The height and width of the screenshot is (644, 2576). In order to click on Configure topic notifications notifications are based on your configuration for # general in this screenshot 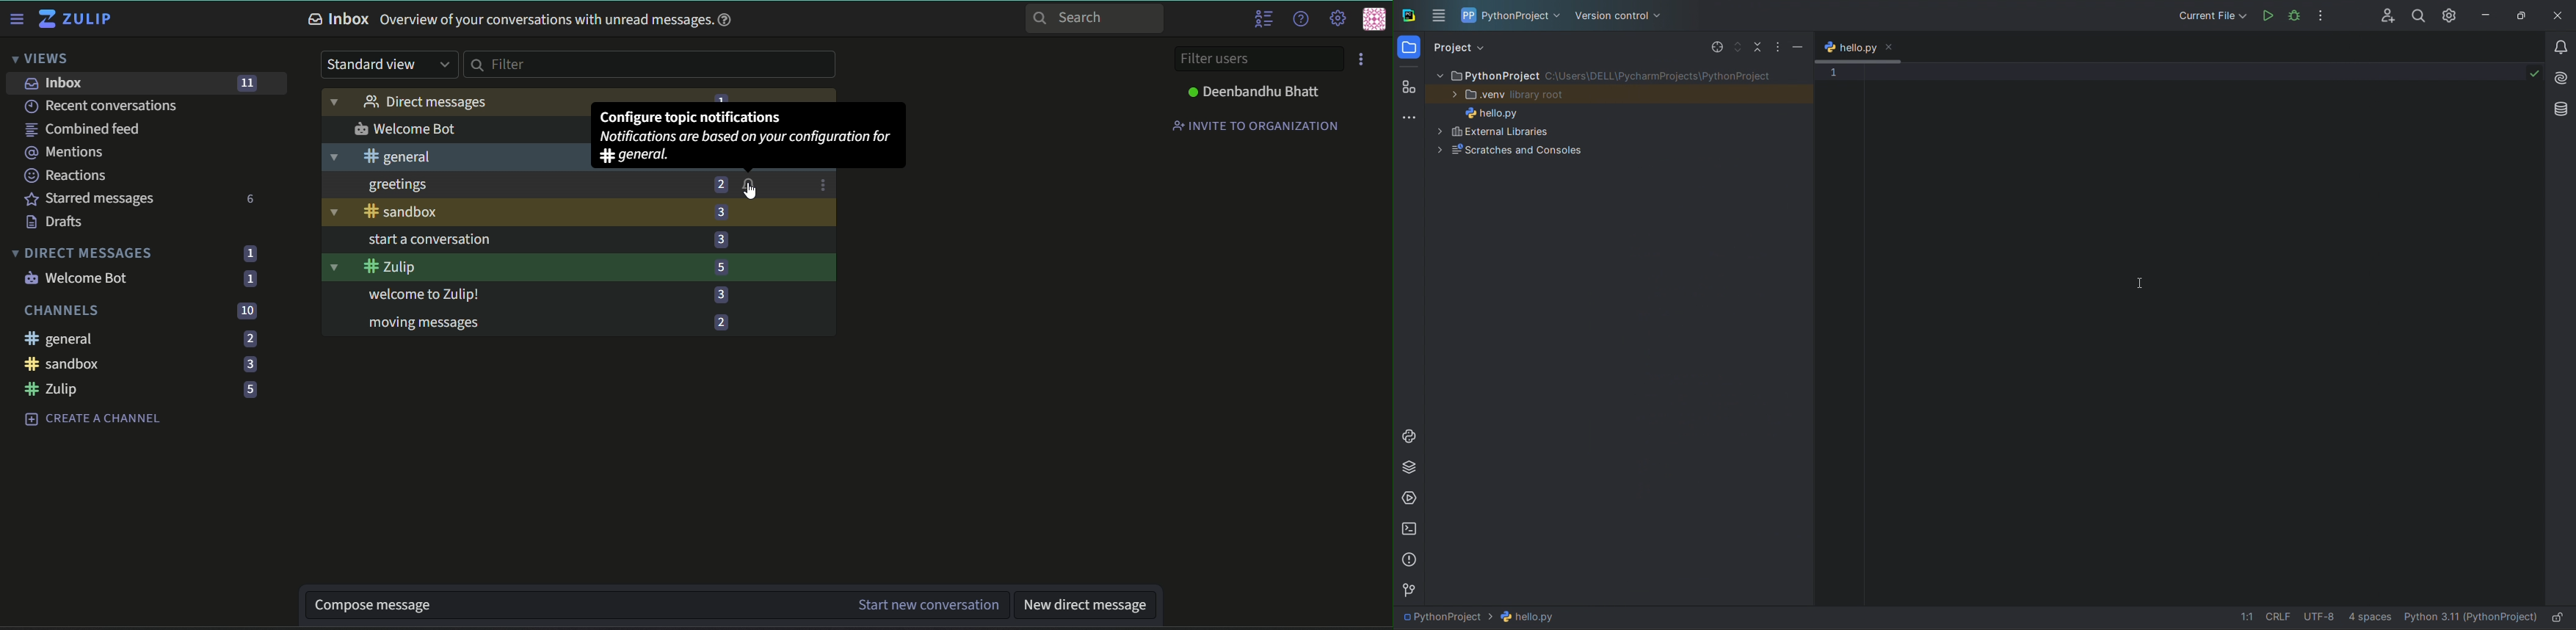, I will do `click(747, 135)`.